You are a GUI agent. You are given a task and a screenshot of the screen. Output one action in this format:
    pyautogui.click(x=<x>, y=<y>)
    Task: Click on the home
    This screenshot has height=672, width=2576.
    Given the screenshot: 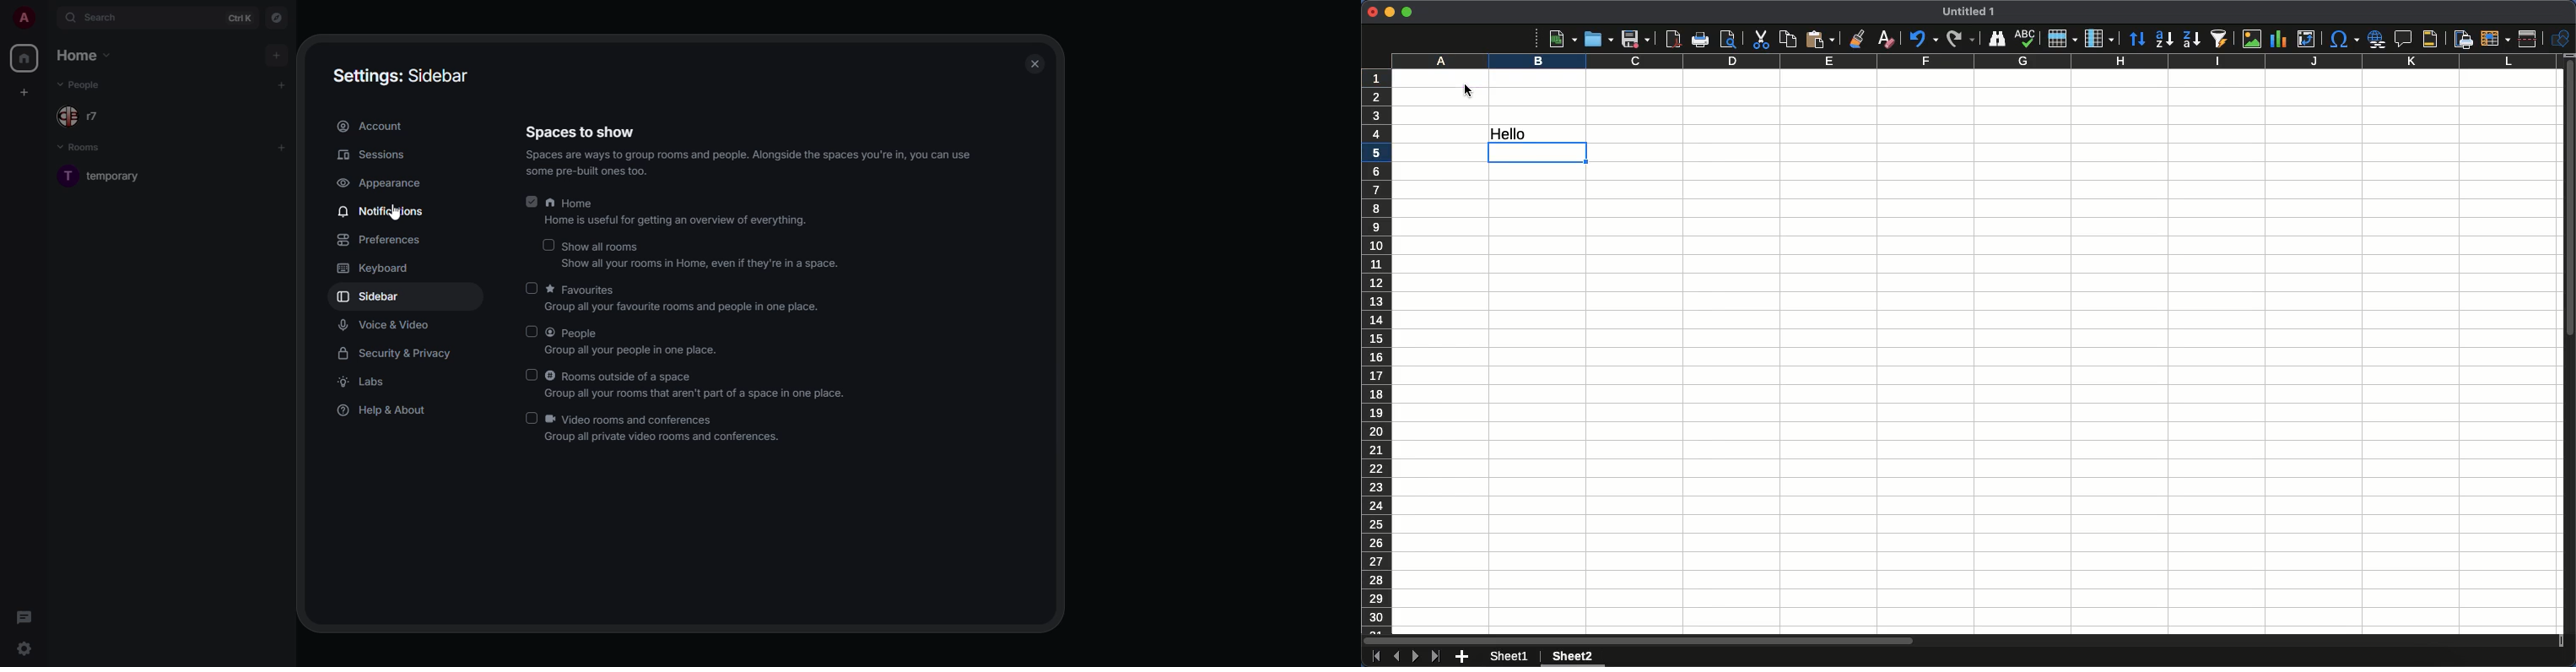 What is the action you would take?
    pyautogui.click(x=681, y=212)
    